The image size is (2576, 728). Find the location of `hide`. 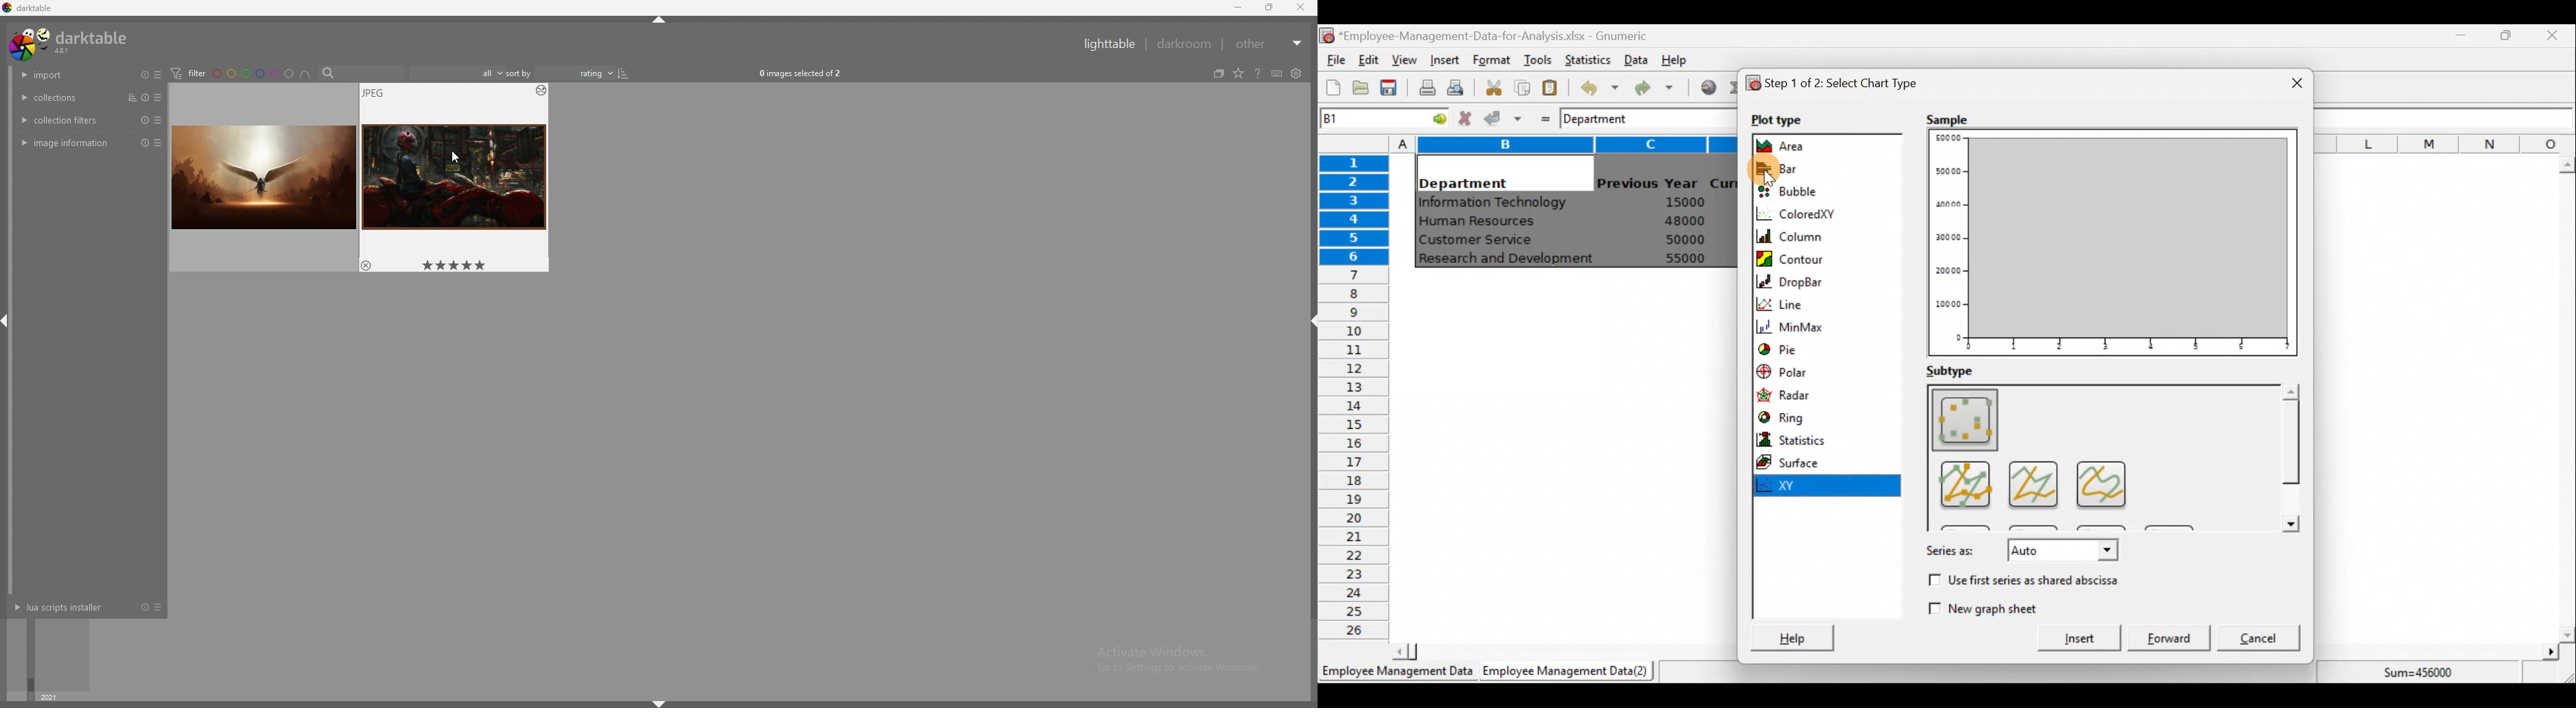

hide is located at coordinates (657, 20).